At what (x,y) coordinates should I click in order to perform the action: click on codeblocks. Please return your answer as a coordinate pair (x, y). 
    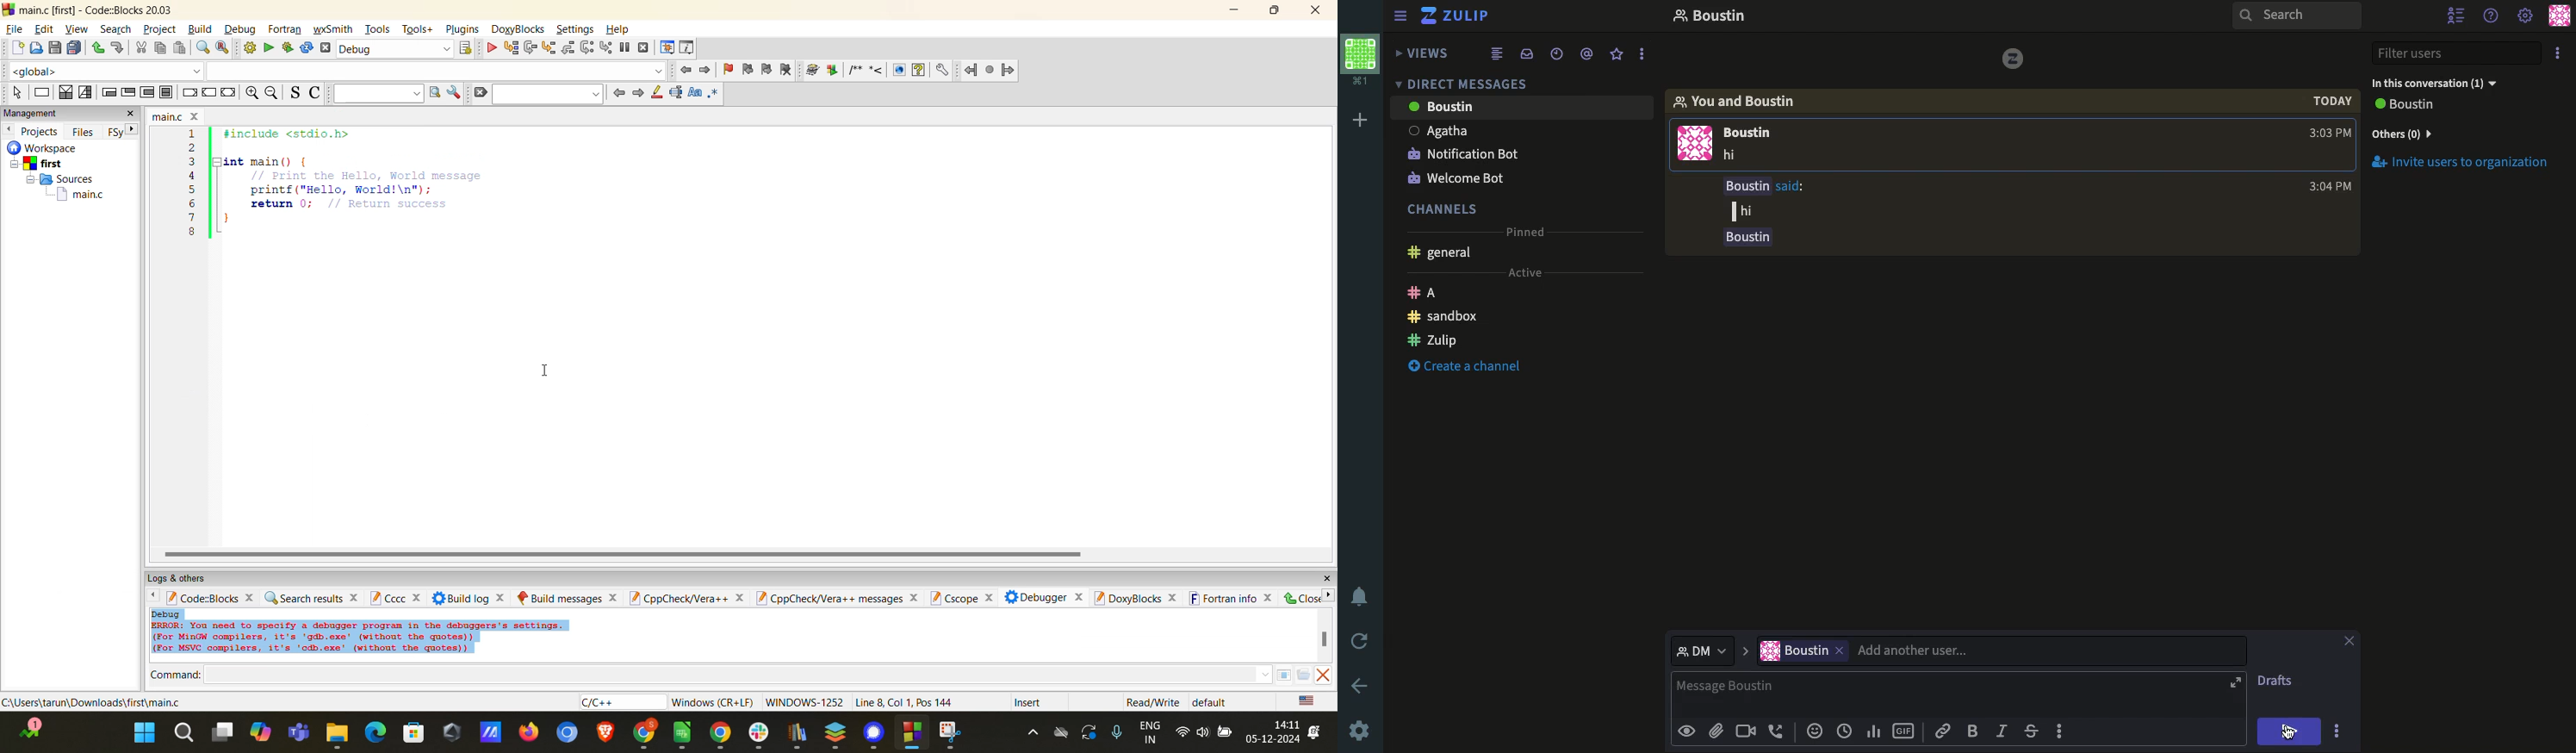
    Looking at the image, I should click on (211, 598).